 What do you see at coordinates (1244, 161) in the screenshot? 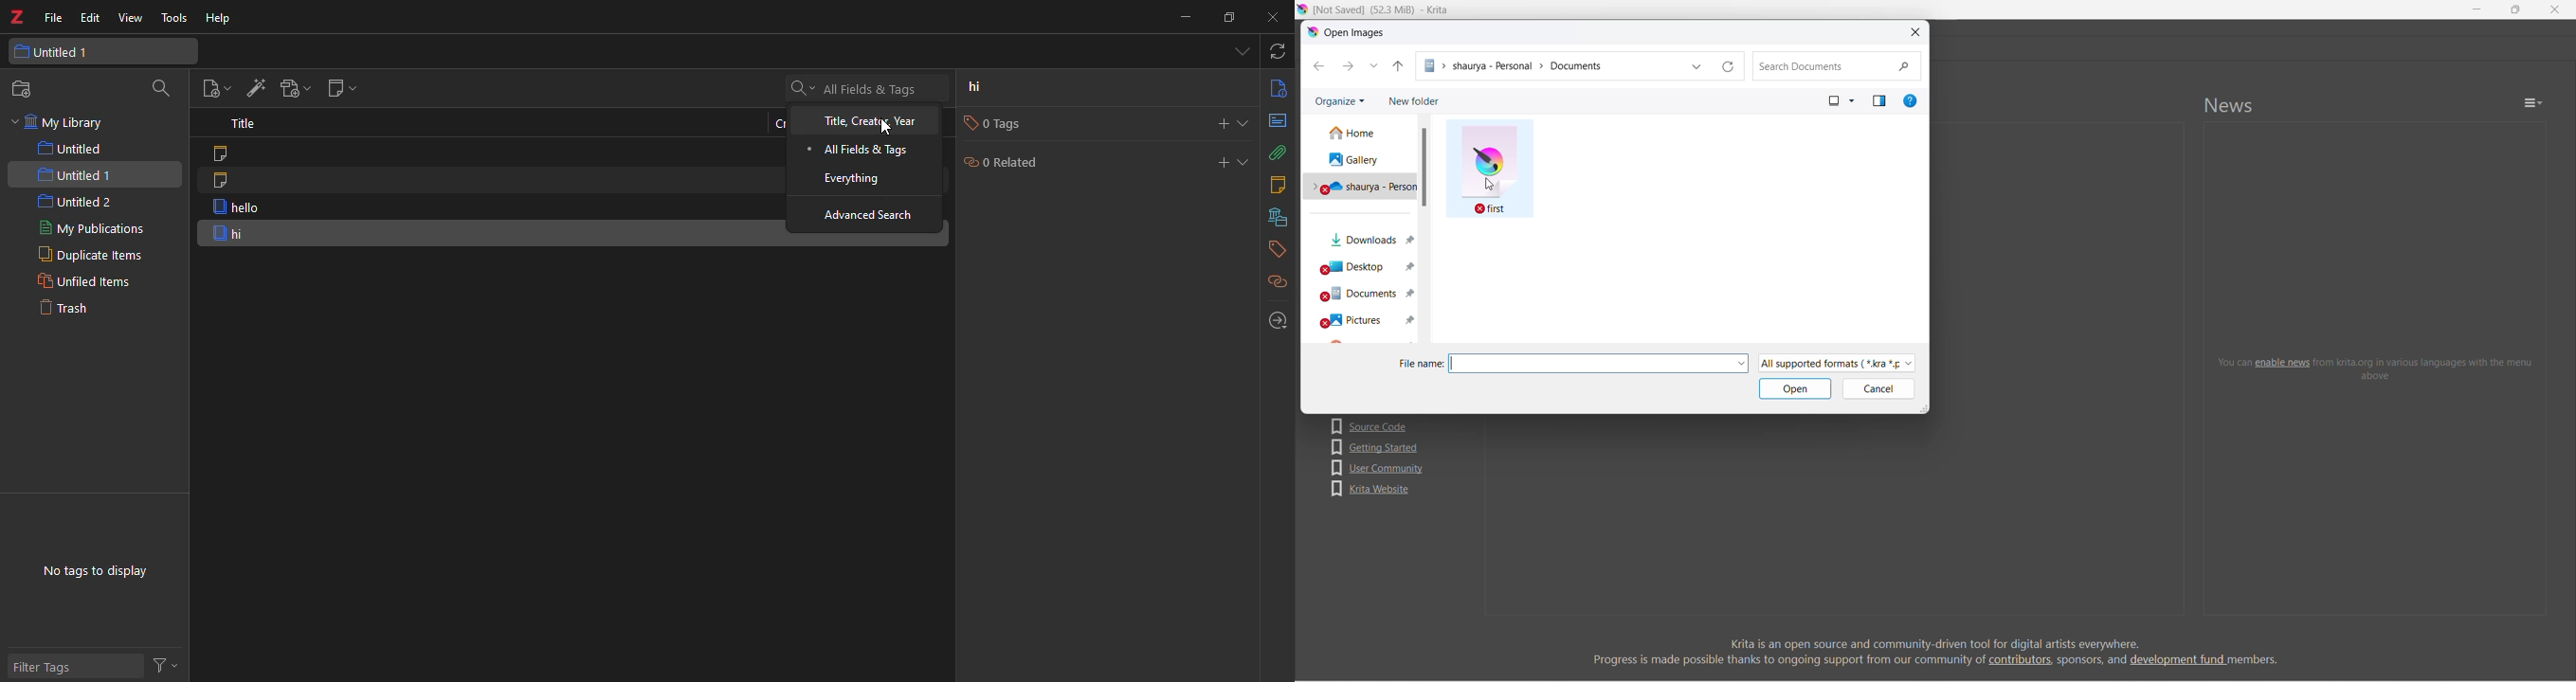
I see `expand` at bounding box center [1244, 161].